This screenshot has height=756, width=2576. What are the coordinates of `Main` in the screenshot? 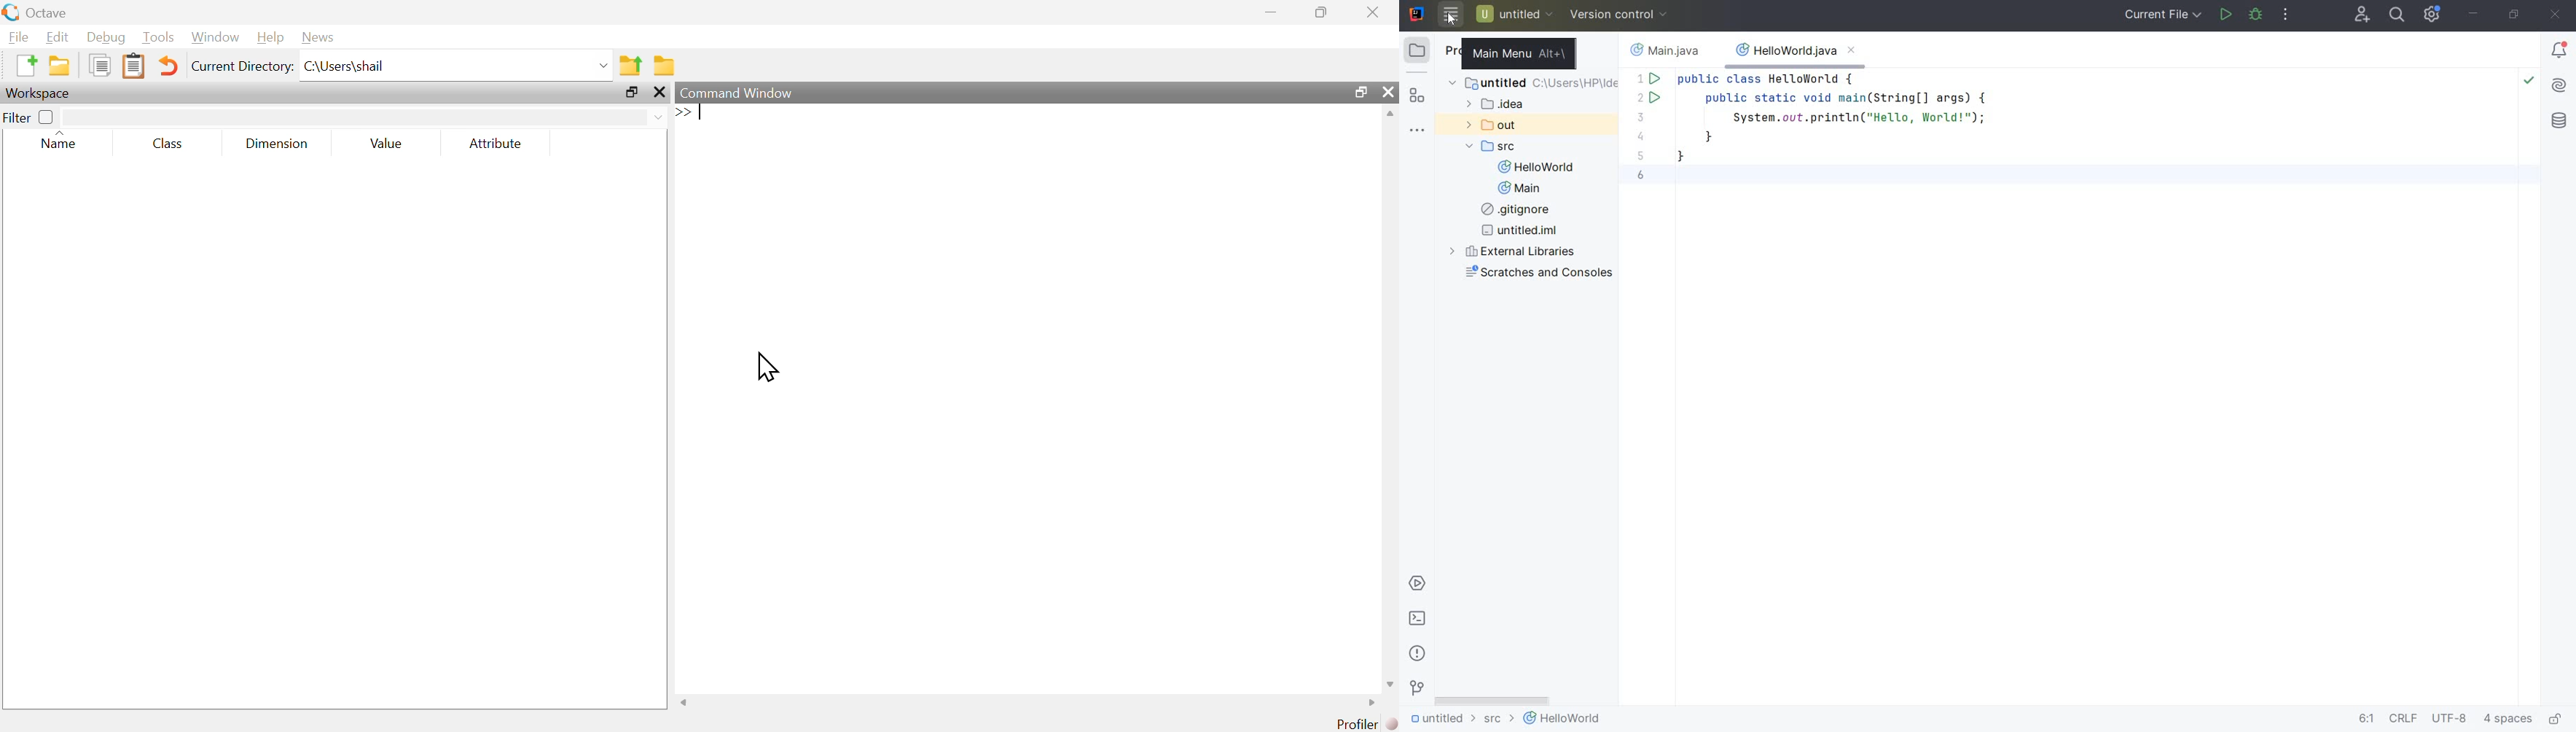 It's located at (1520, 190).